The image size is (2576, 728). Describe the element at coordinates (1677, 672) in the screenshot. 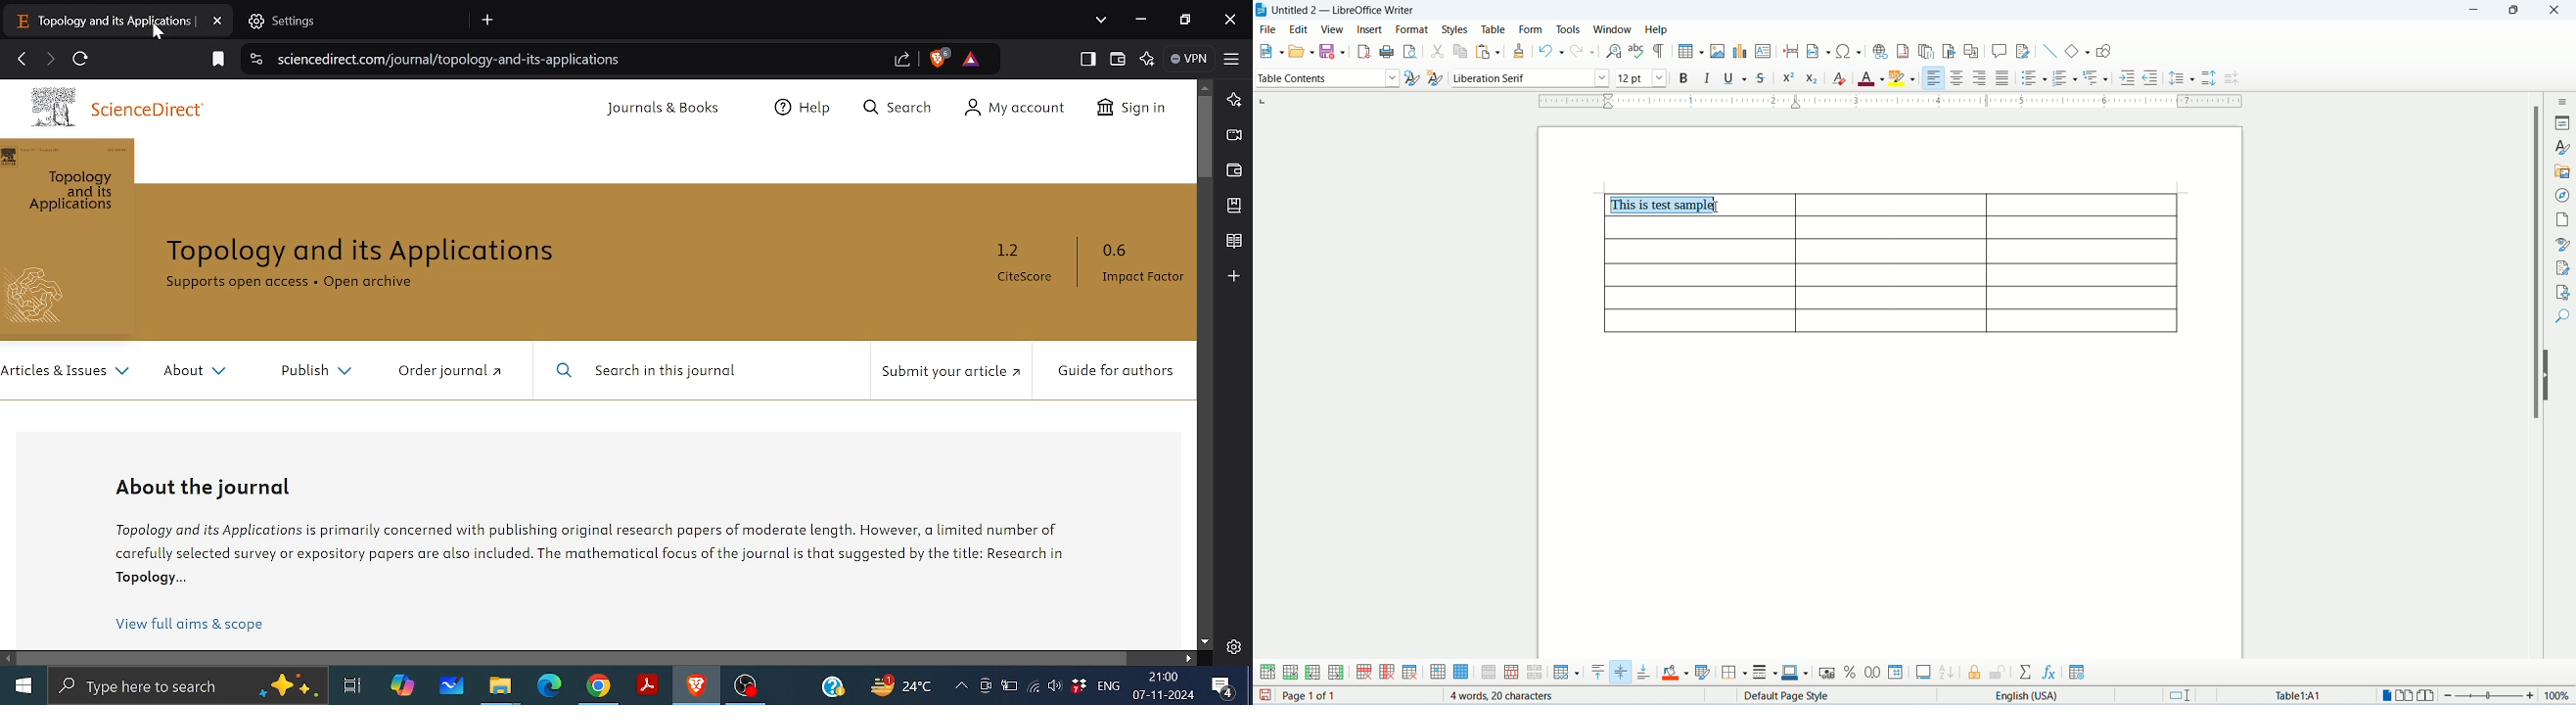

I see `cell background color` at that location.